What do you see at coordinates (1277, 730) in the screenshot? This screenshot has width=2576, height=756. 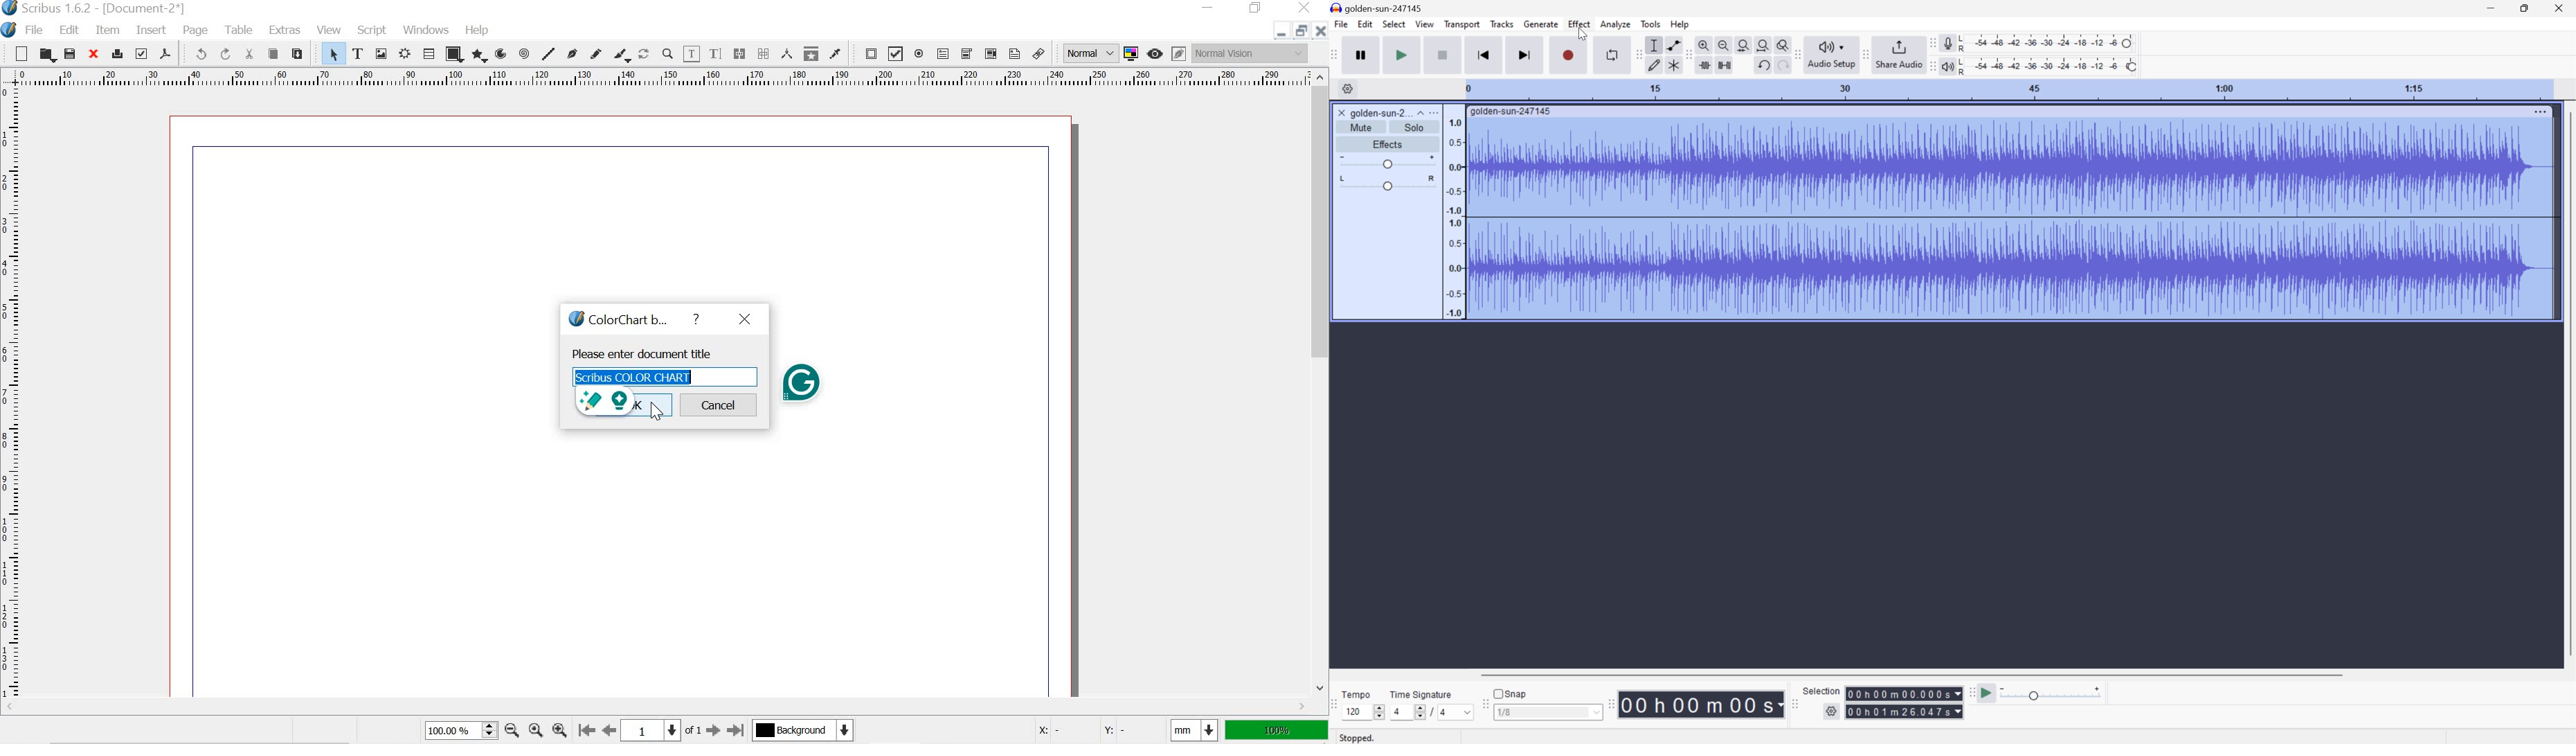 I see `100%` at bounding box center [1277, 730].